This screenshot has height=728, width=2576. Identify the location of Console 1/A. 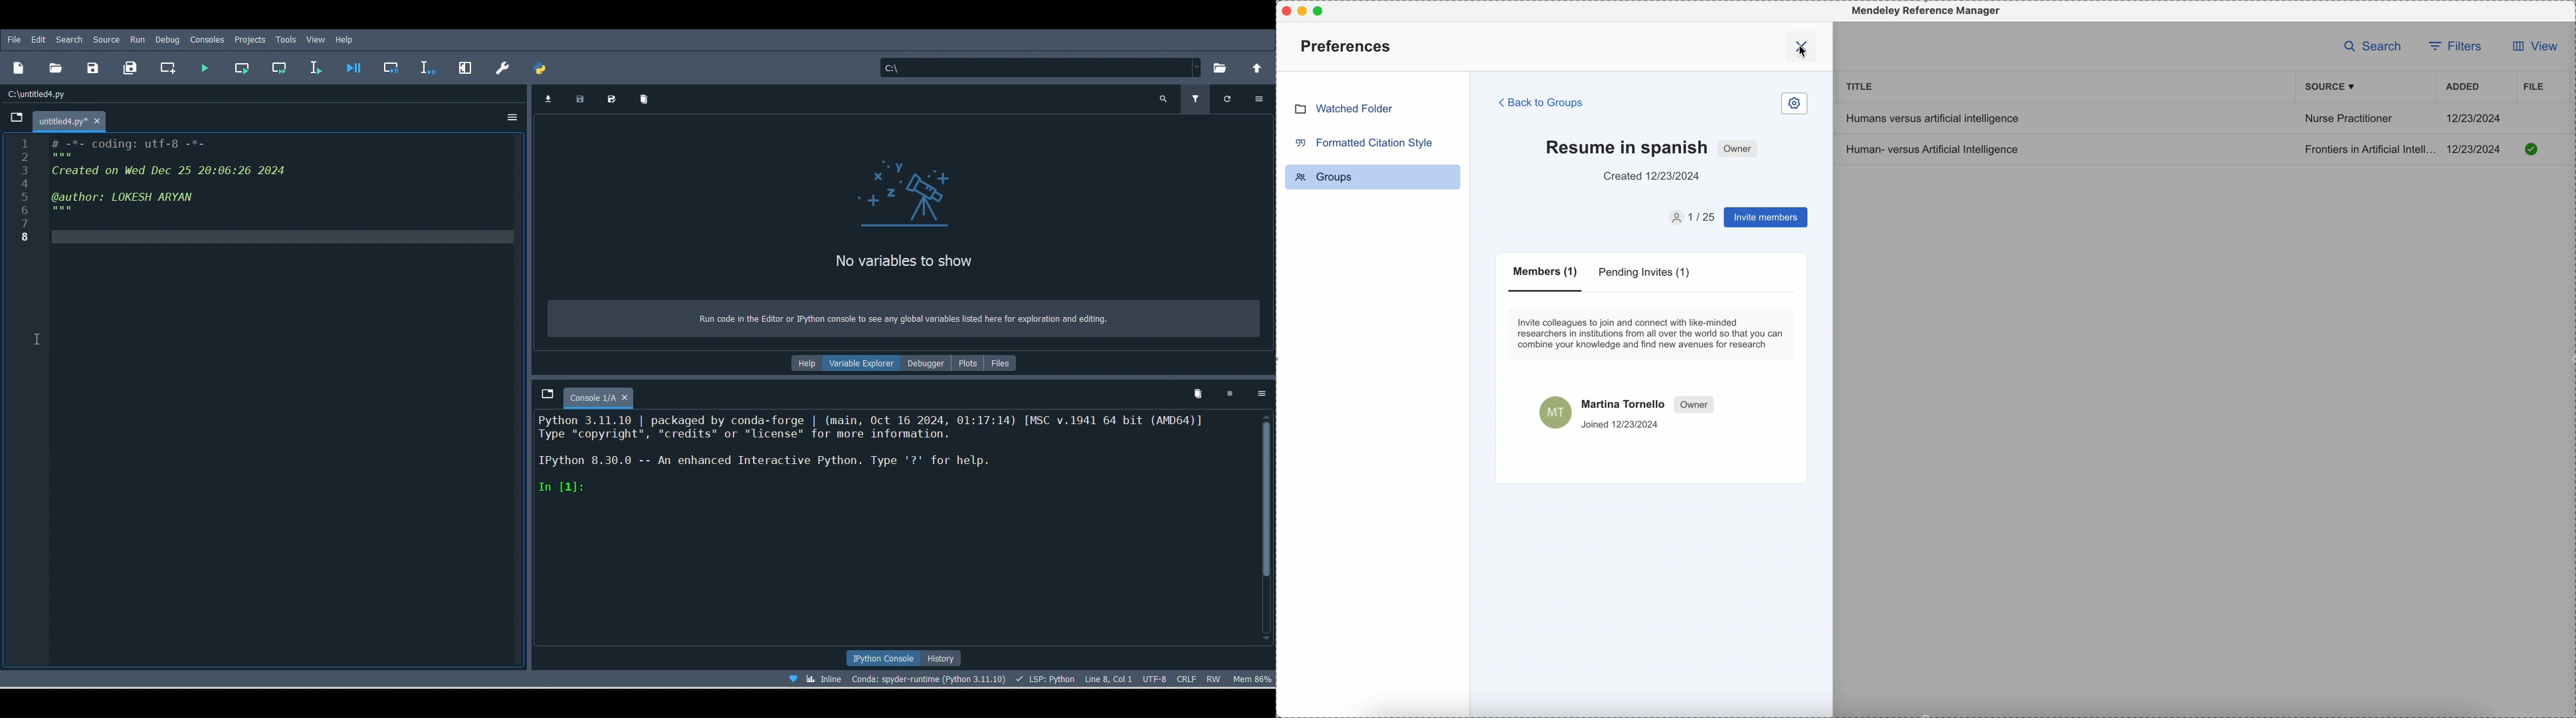
(606, 395).